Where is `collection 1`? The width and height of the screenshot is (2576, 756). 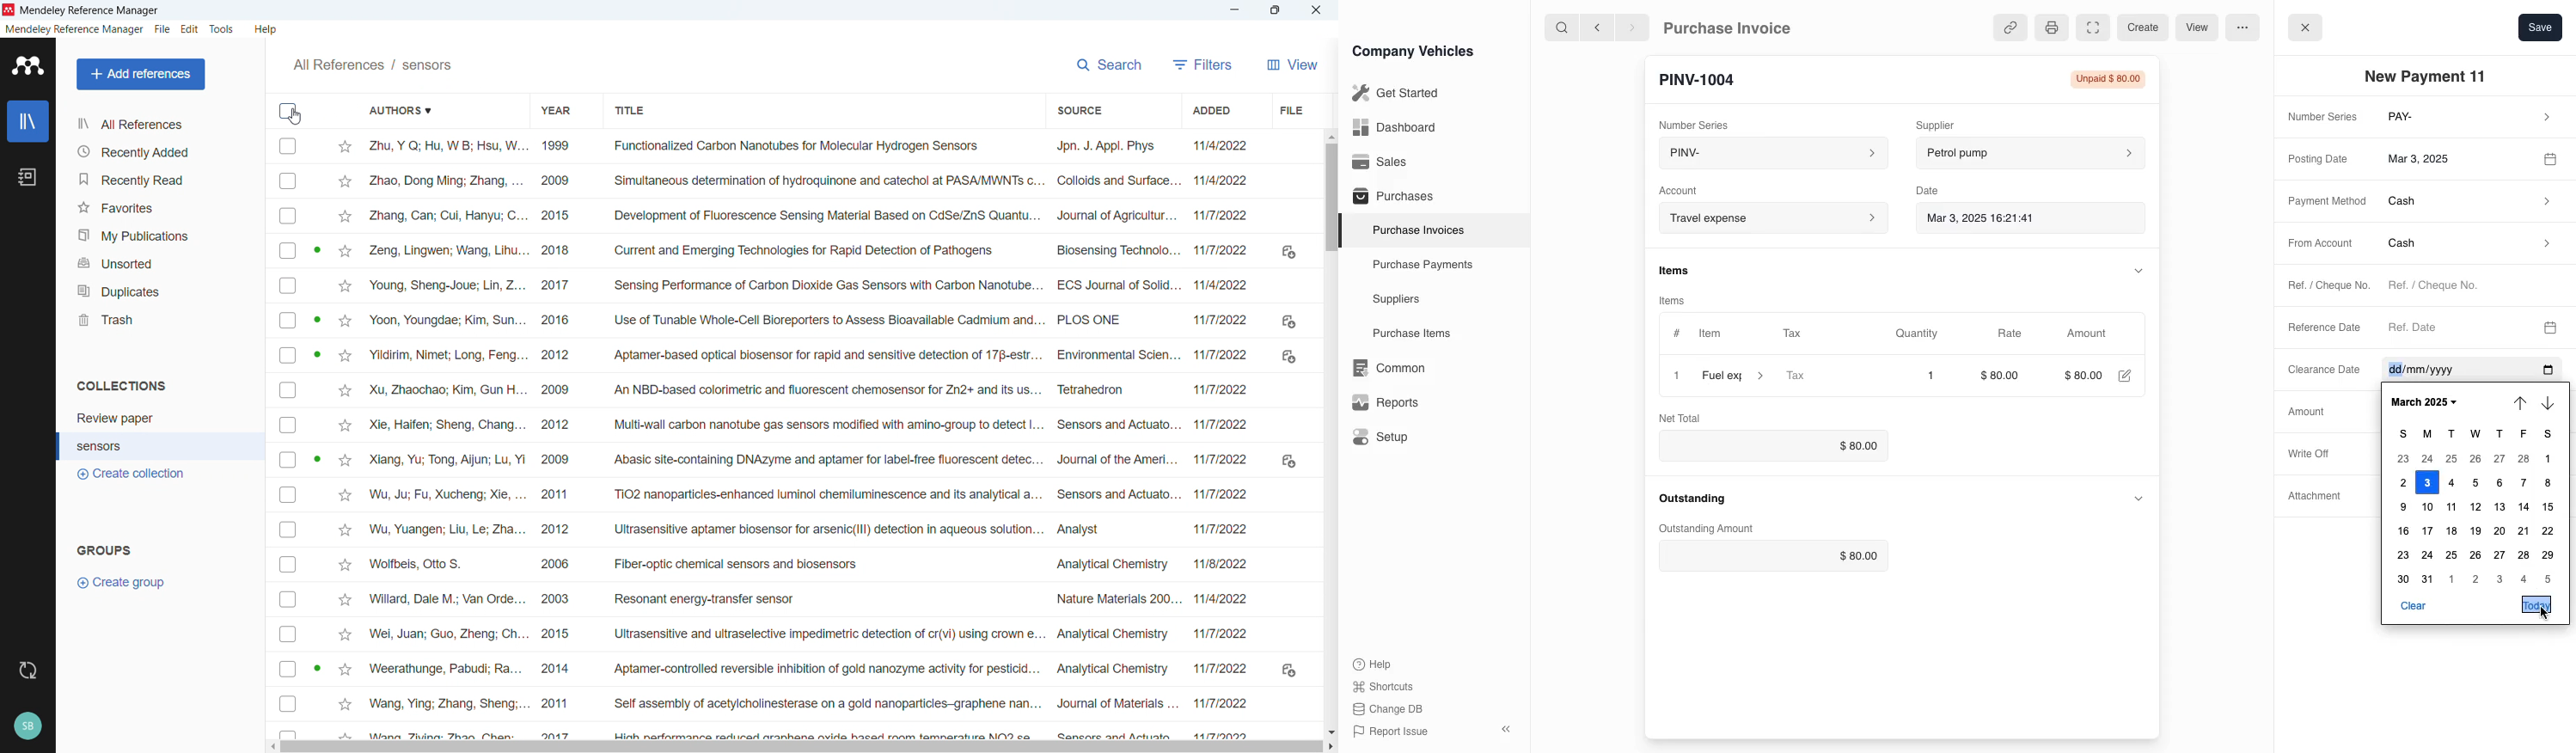
collection 1 is located at coordinates (160, 417).